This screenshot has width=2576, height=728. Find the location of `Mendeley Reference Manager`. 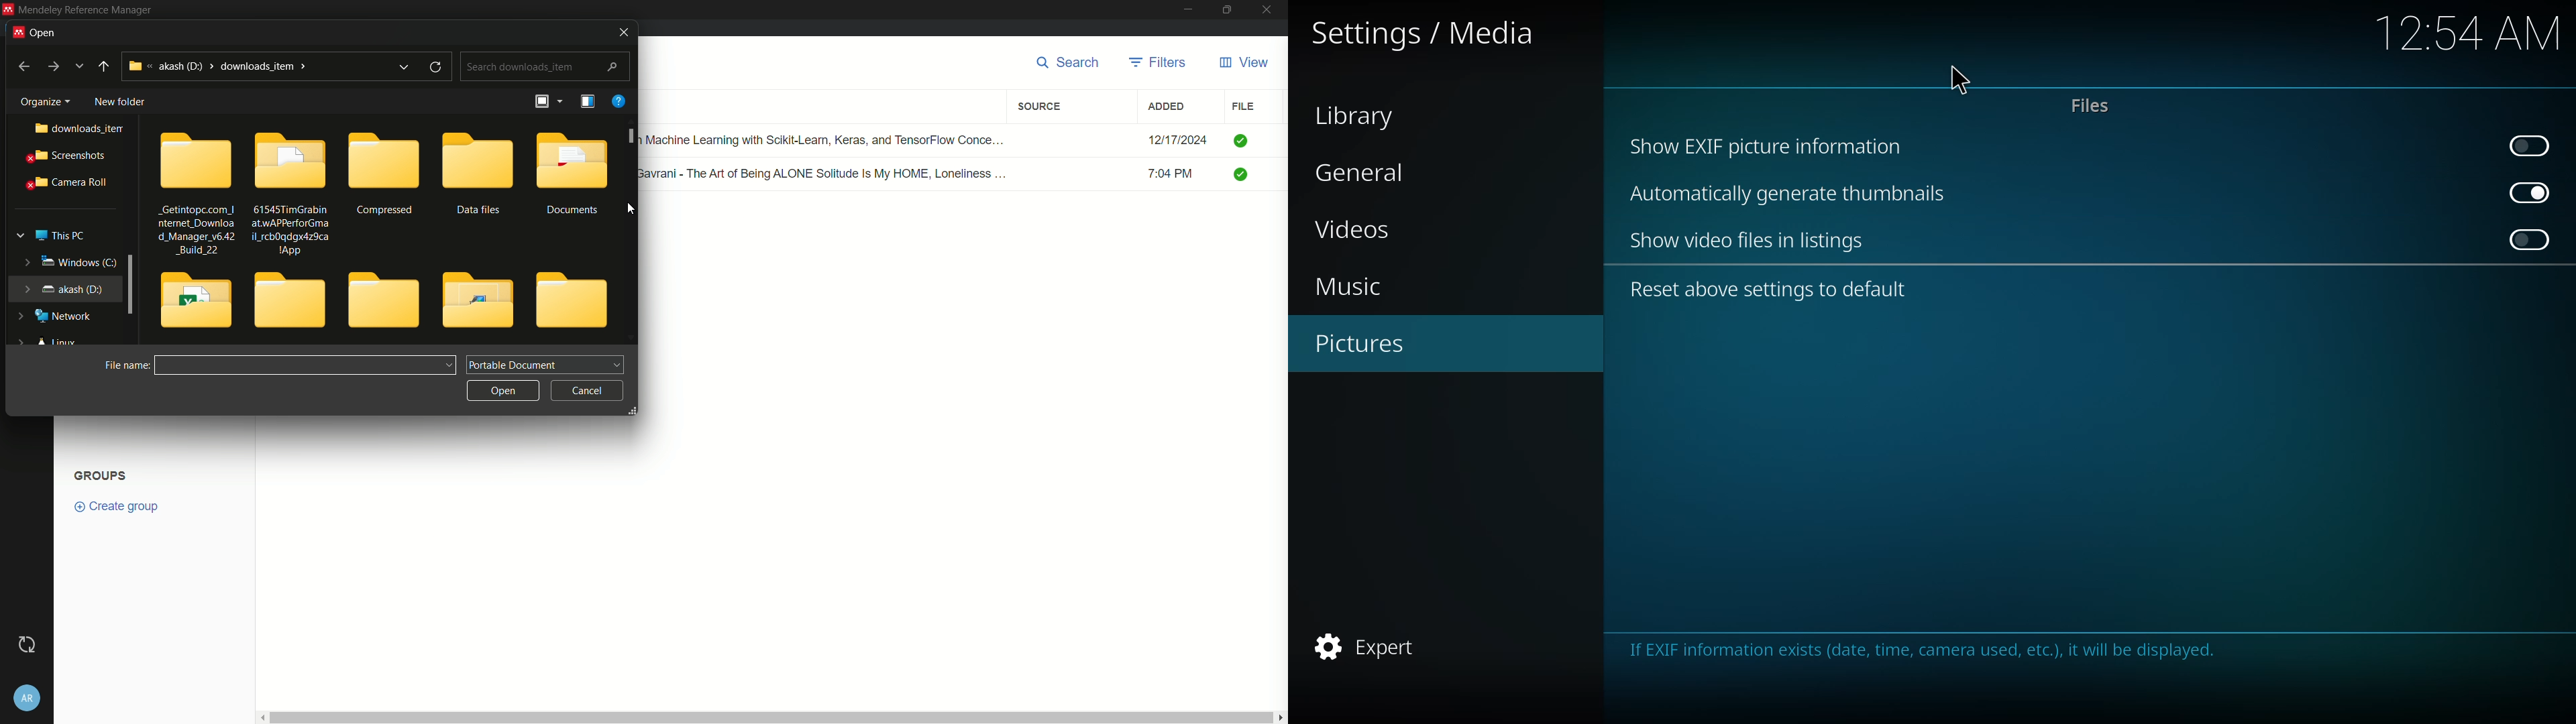

Mendeley Reference Manager is located at coordinates (85, 9).